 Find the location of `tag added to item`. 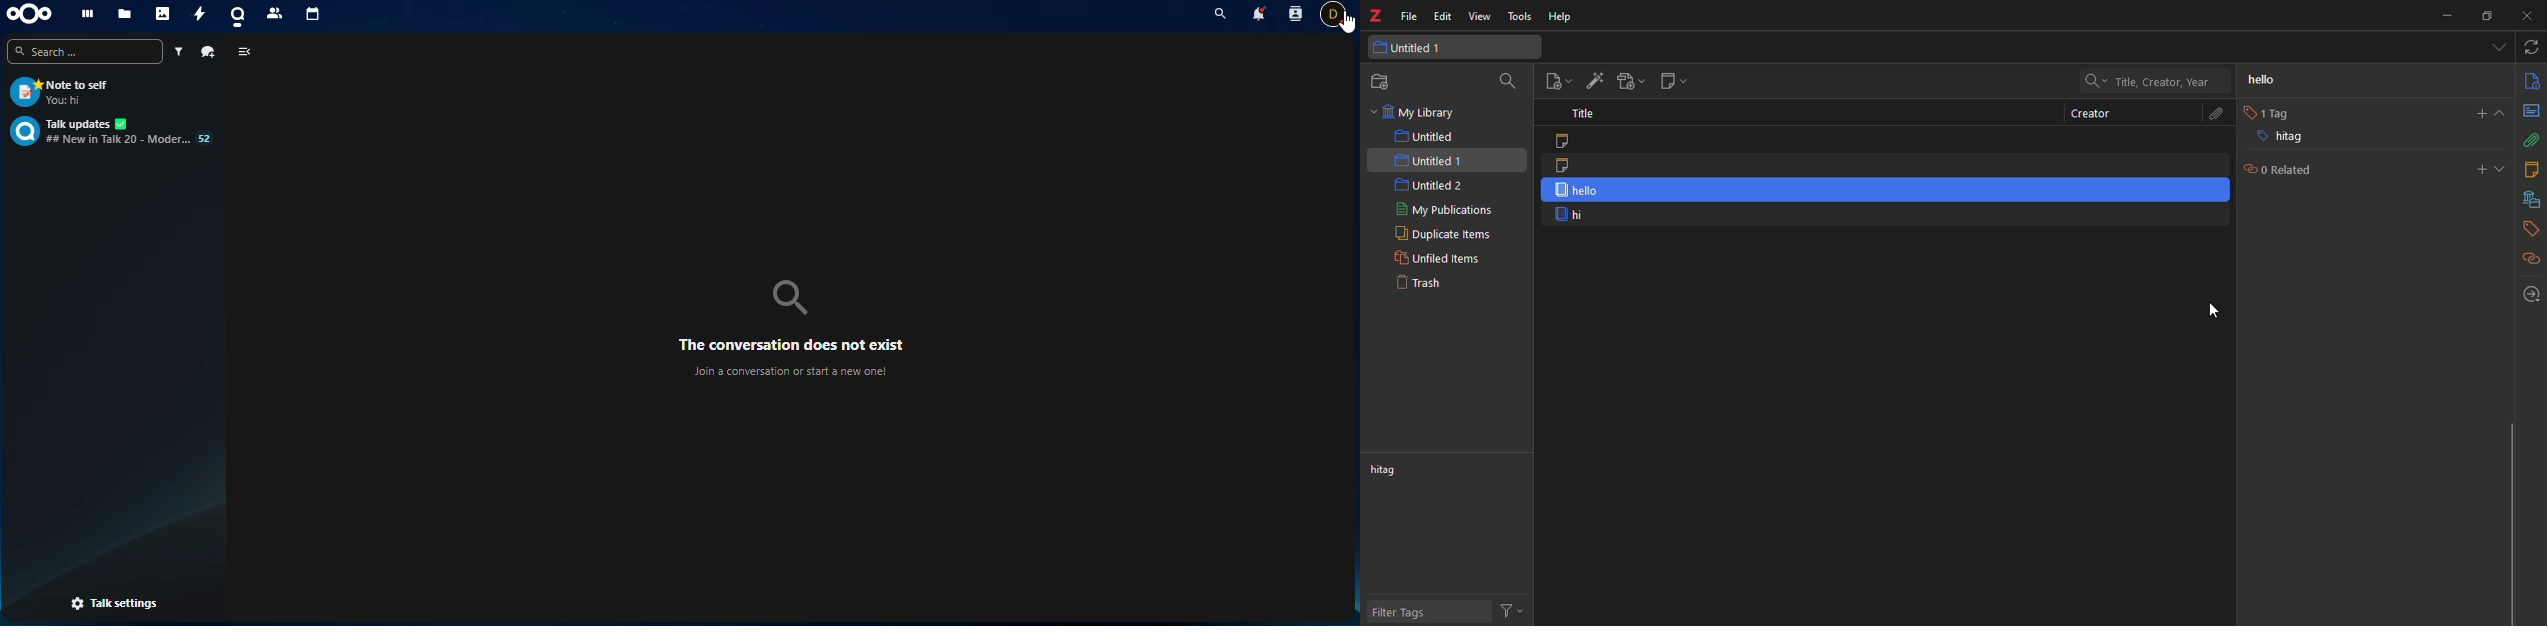

tag added to item is located at coordinates (1584, 190).